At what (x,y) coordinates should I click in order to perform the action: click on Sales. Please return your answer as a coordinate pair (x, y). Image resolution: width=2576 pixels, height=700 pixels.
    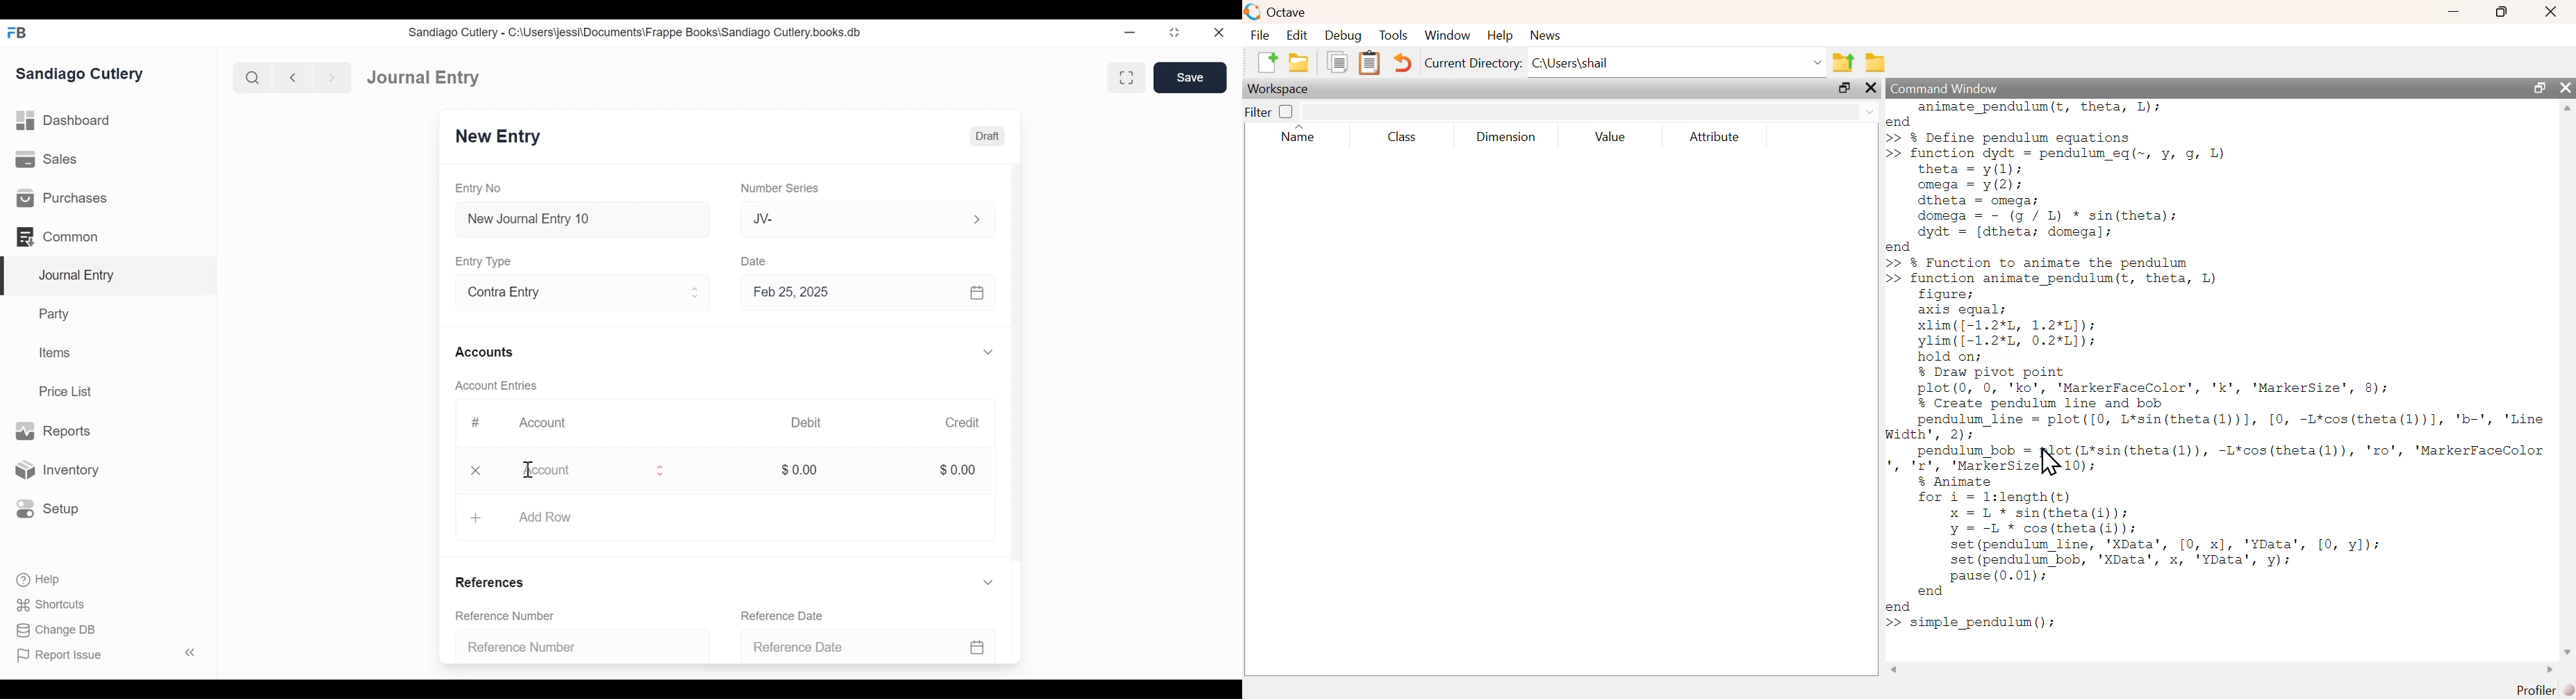
    Looking at the image, I should click on (45, 161).